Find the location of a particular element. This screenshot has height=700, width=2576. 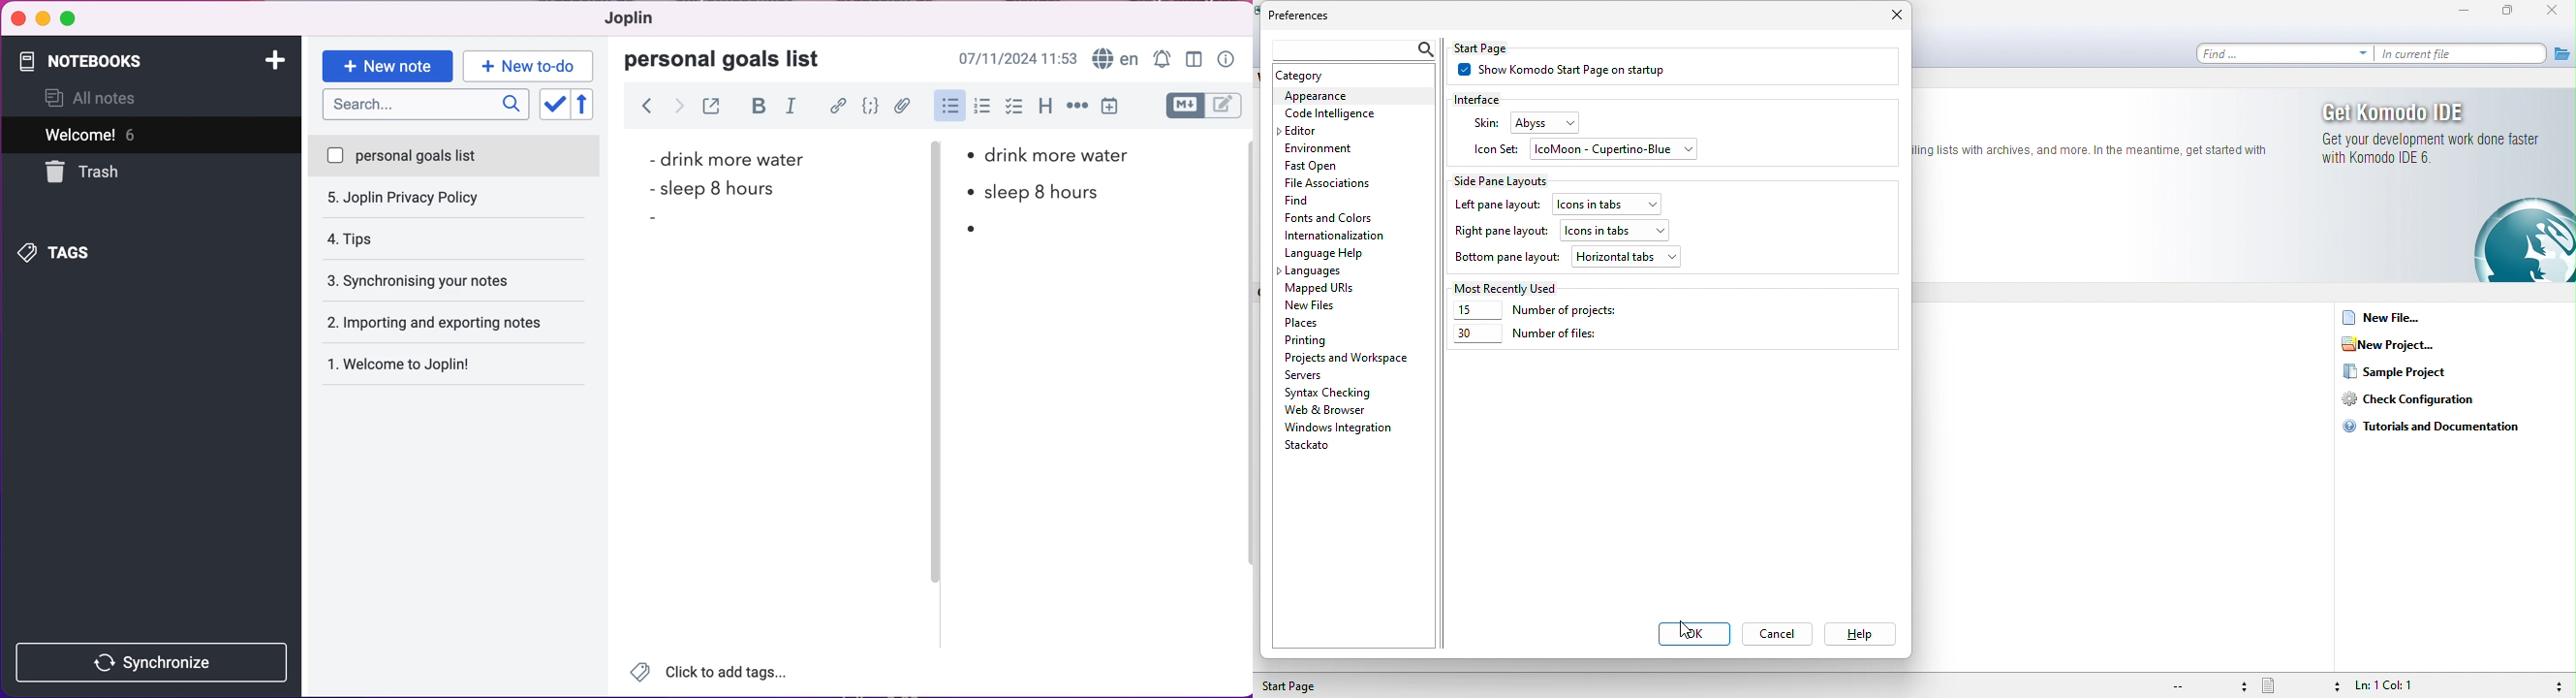

synchronize is located at coordinates (155, 662).